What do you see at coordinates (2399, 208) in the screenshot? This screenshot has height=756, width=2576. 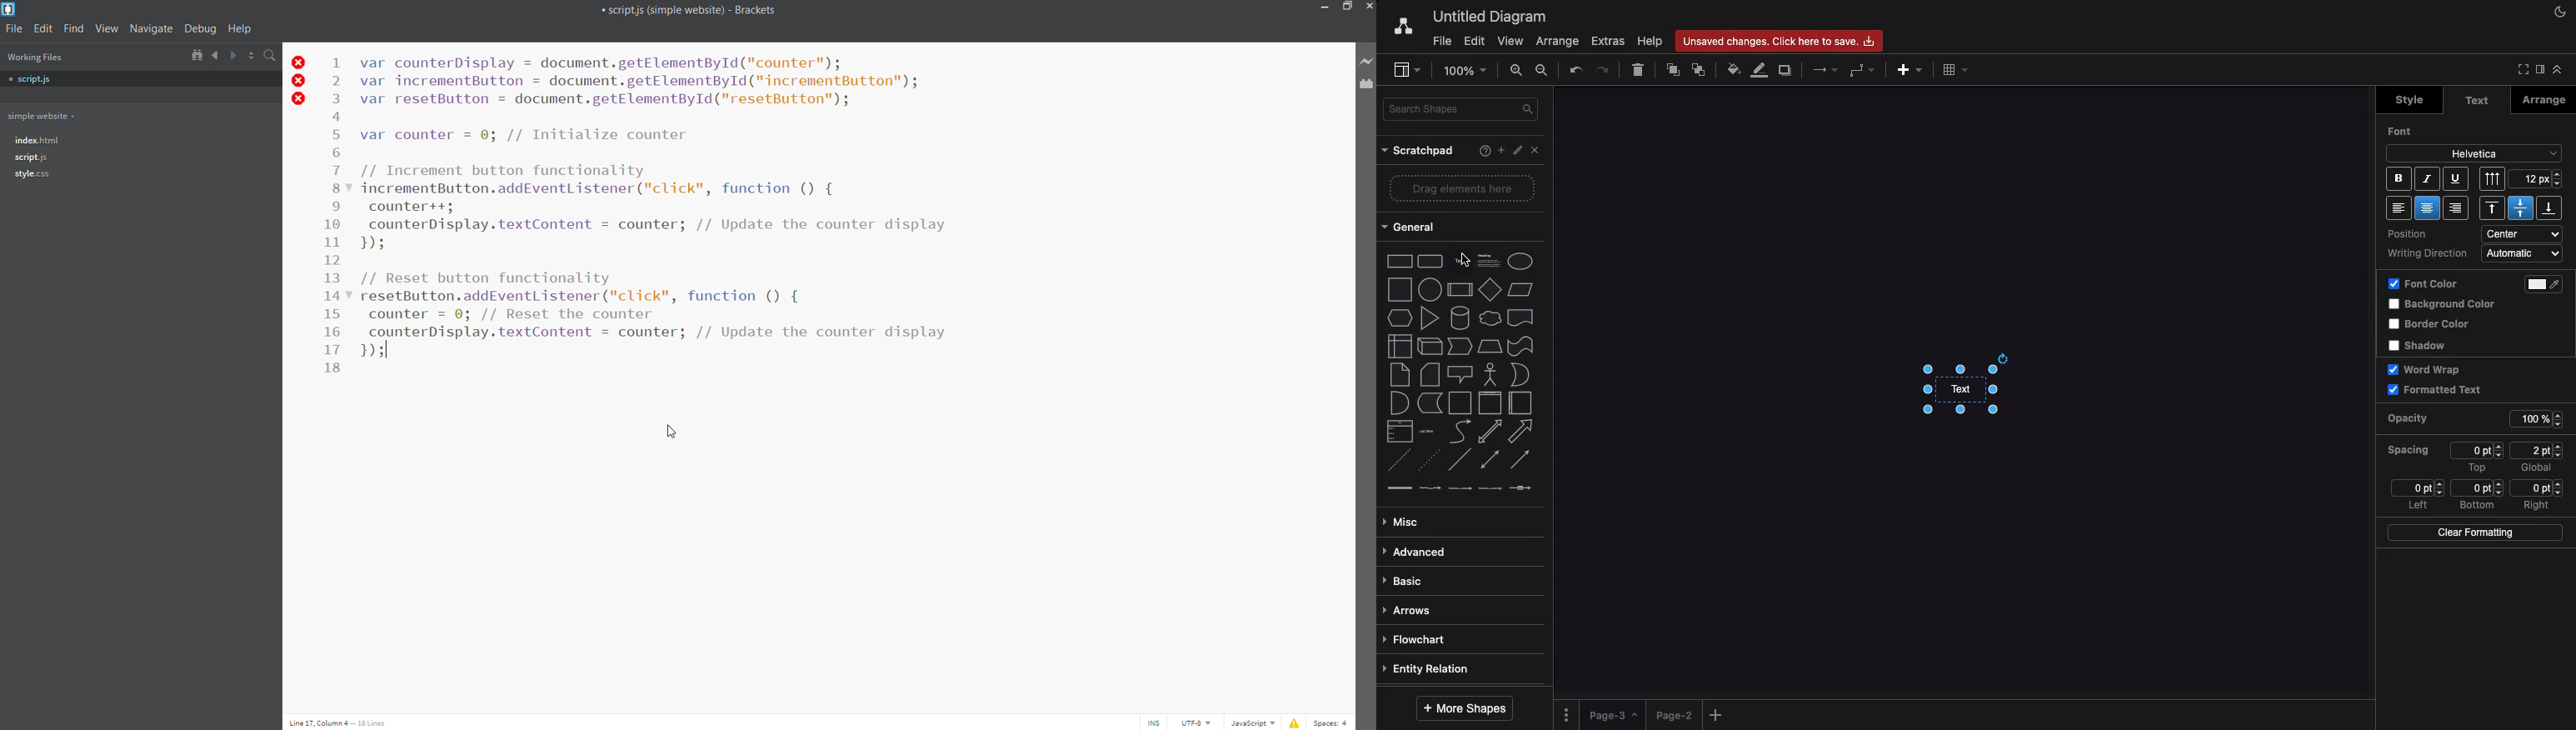 I see `Left aligned` at bounding box center [2399, 208].